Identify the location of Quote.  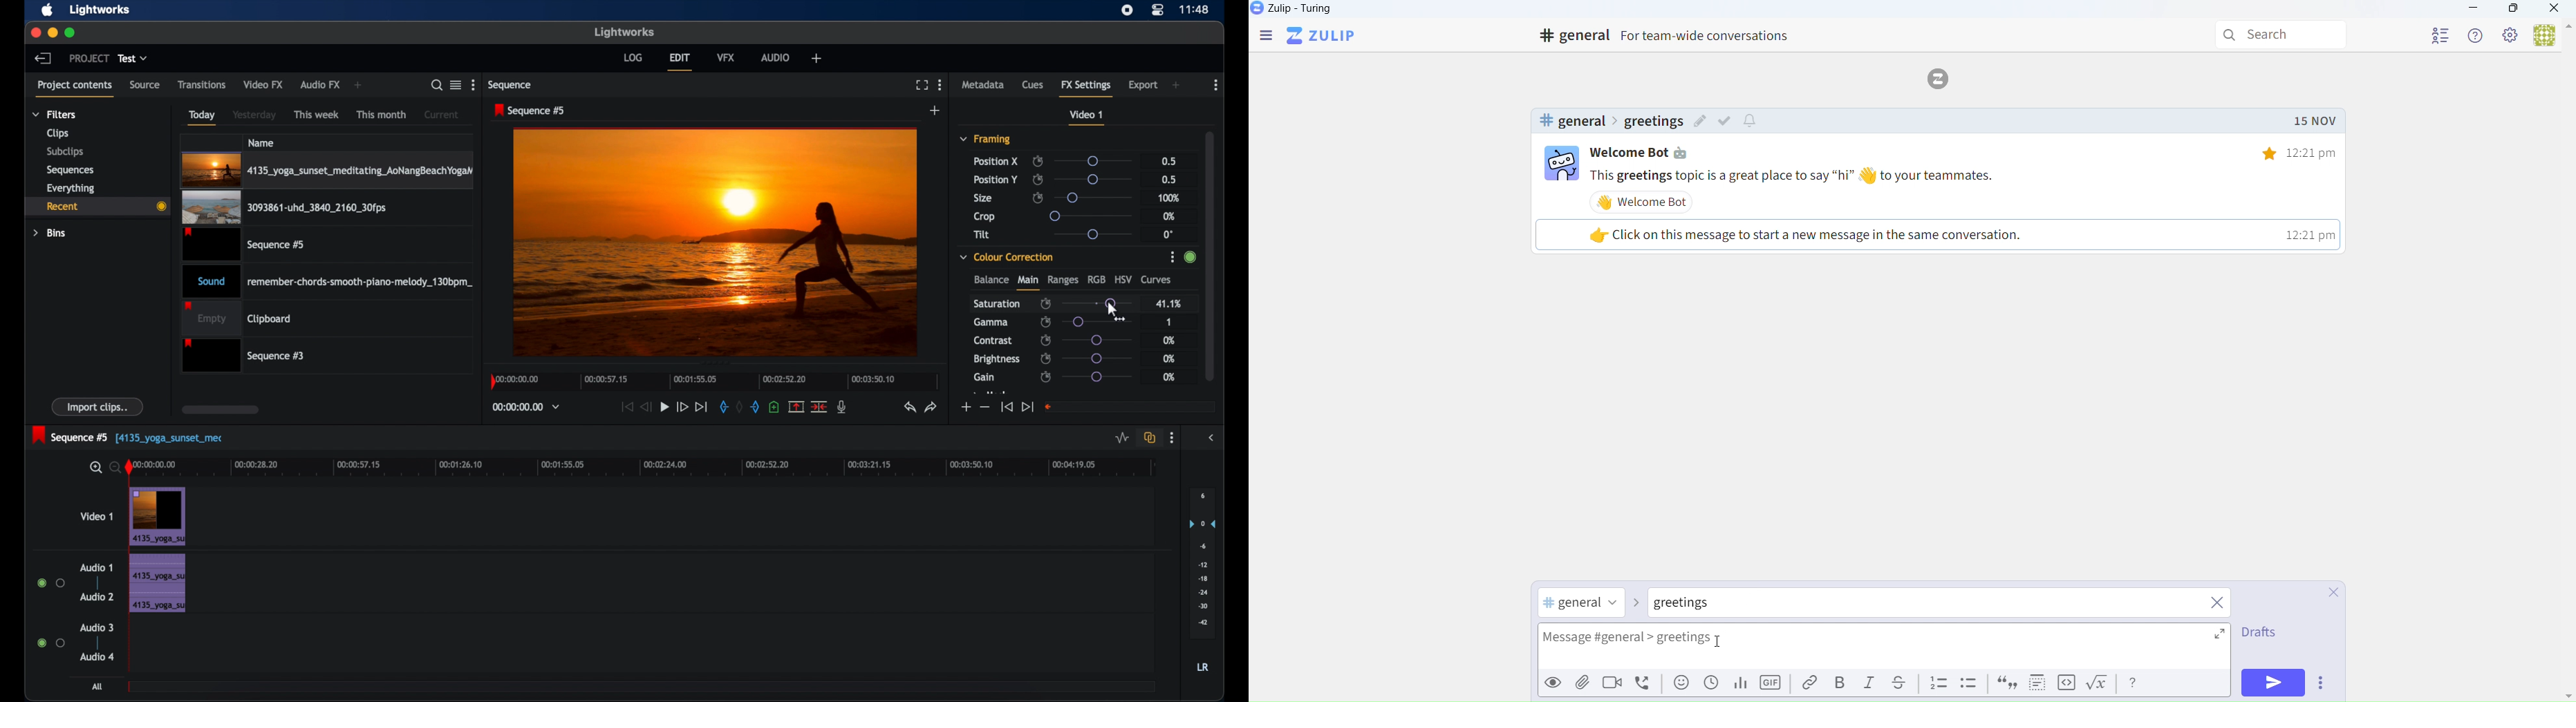
(2005, 685).